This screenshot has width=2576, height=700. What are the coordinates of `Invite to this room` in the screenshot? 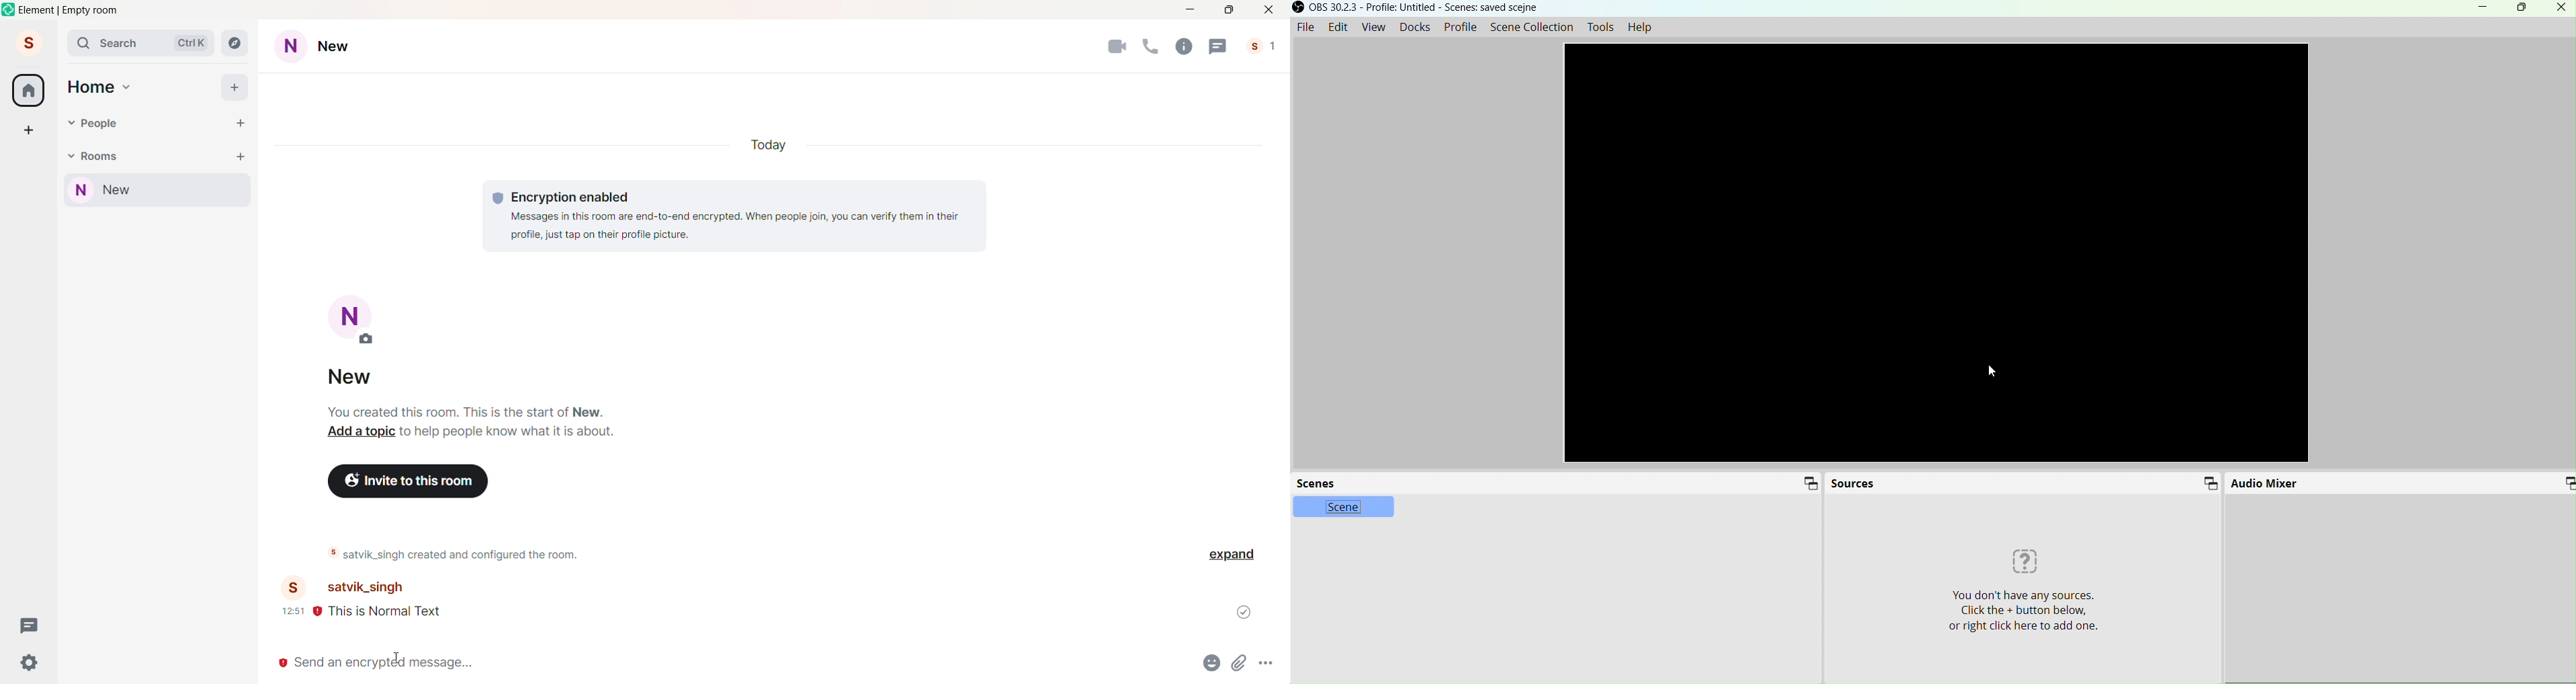 It's located at (410, 480).